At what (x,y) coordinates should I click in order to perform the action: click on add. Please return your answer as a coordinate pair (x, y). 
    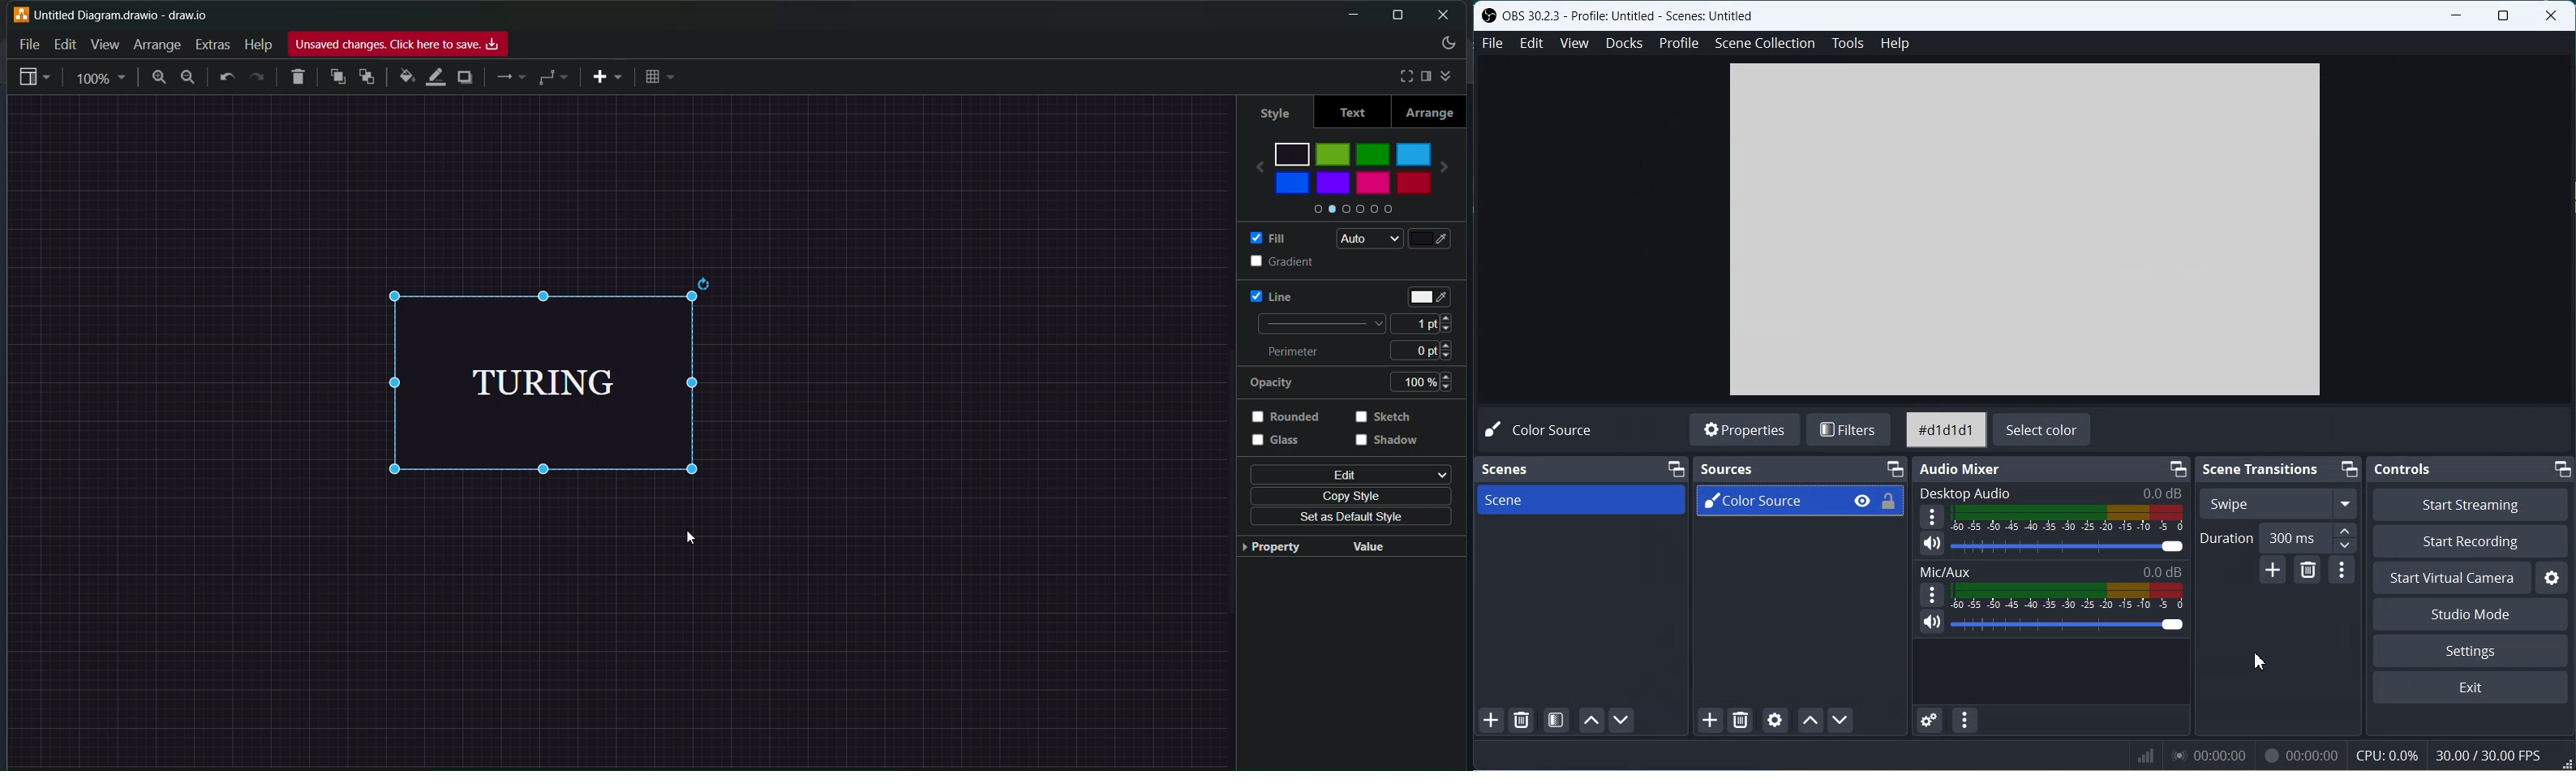
    Looking at the image, I should click on (606, 77).